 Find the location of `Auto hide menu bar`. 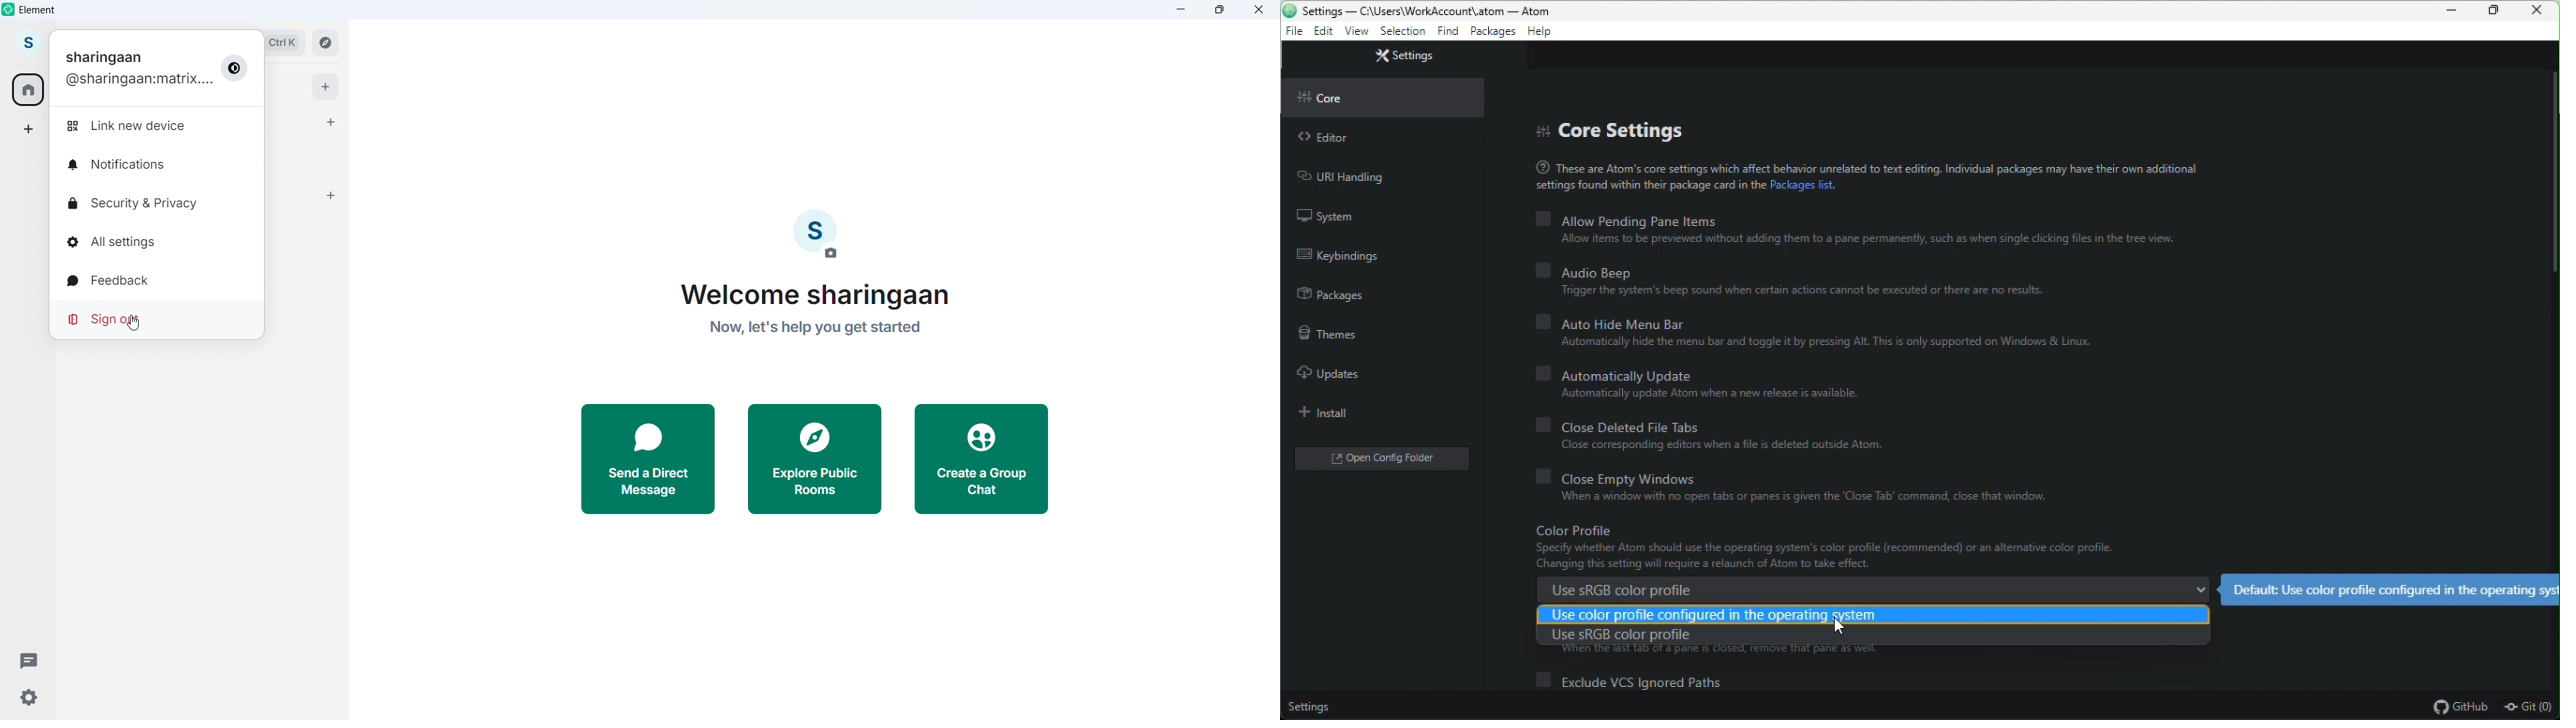

Auto hide menu bar is located at coordinates (1823, 333).